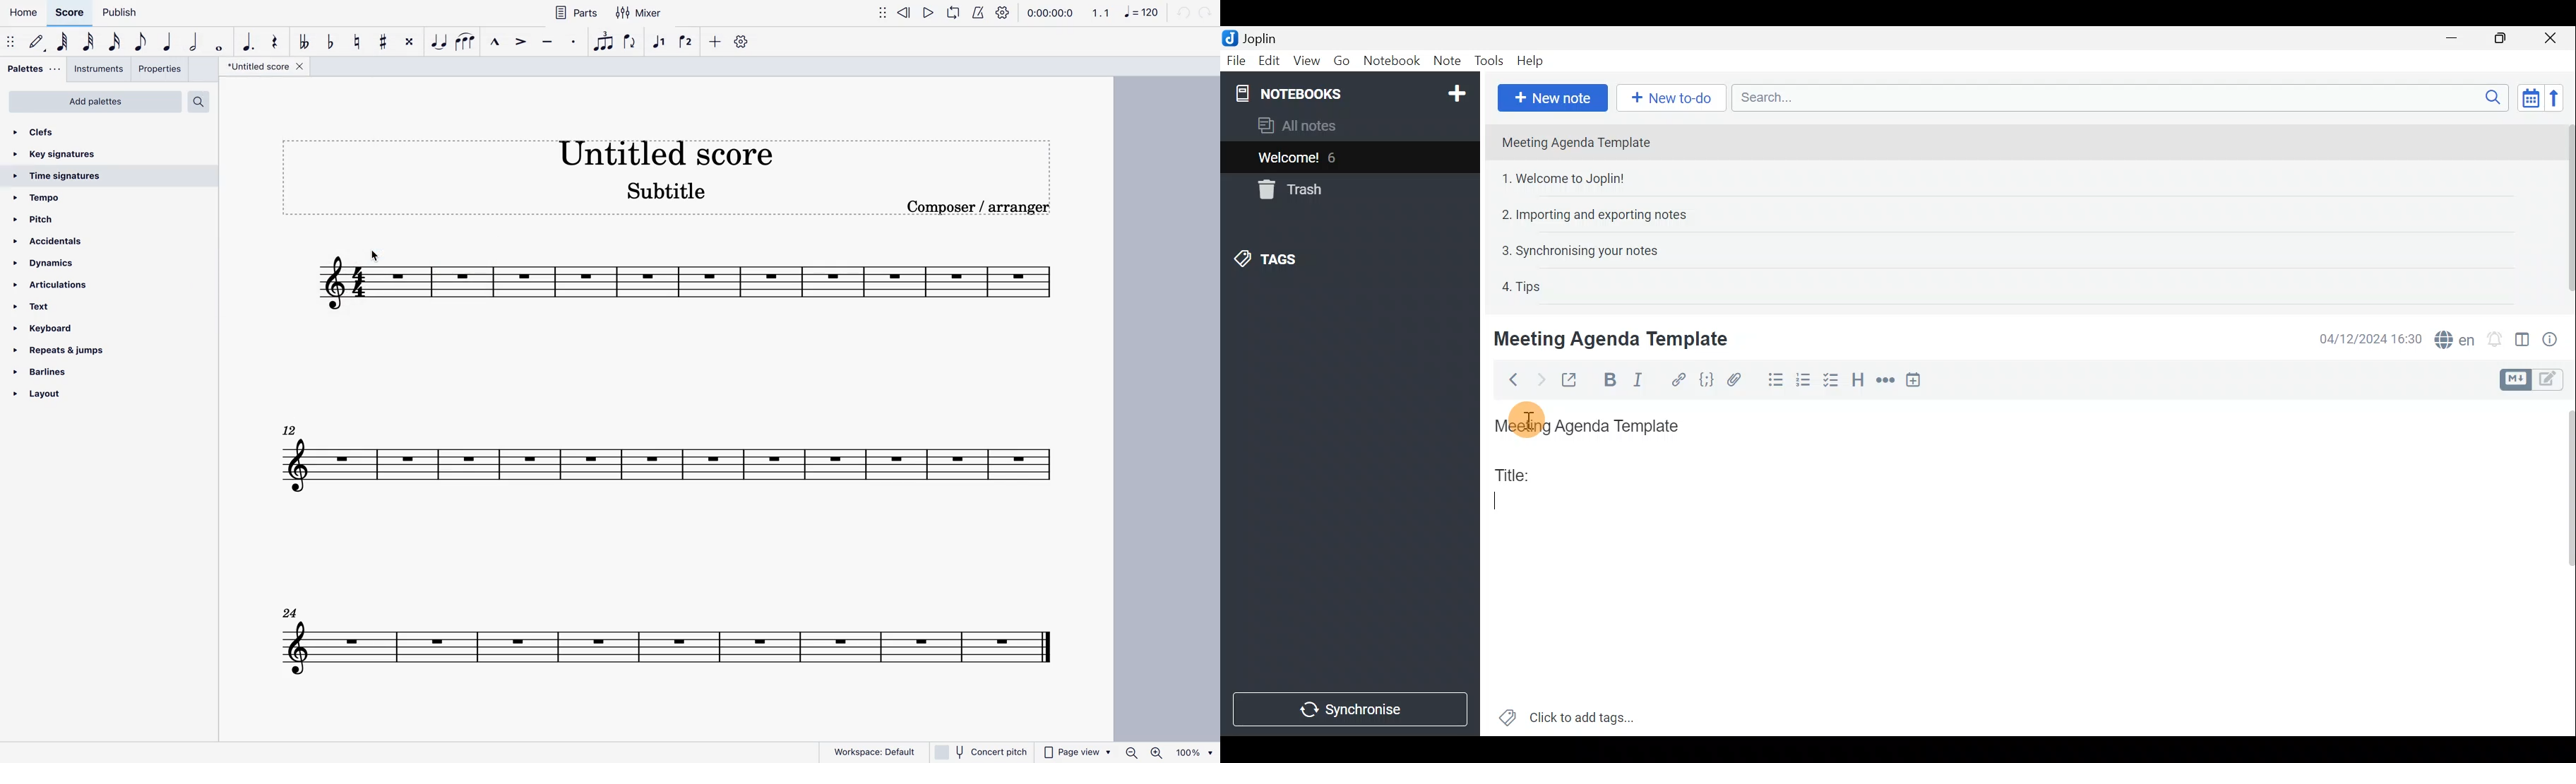  I want to click on Note, so click(1445, 58).